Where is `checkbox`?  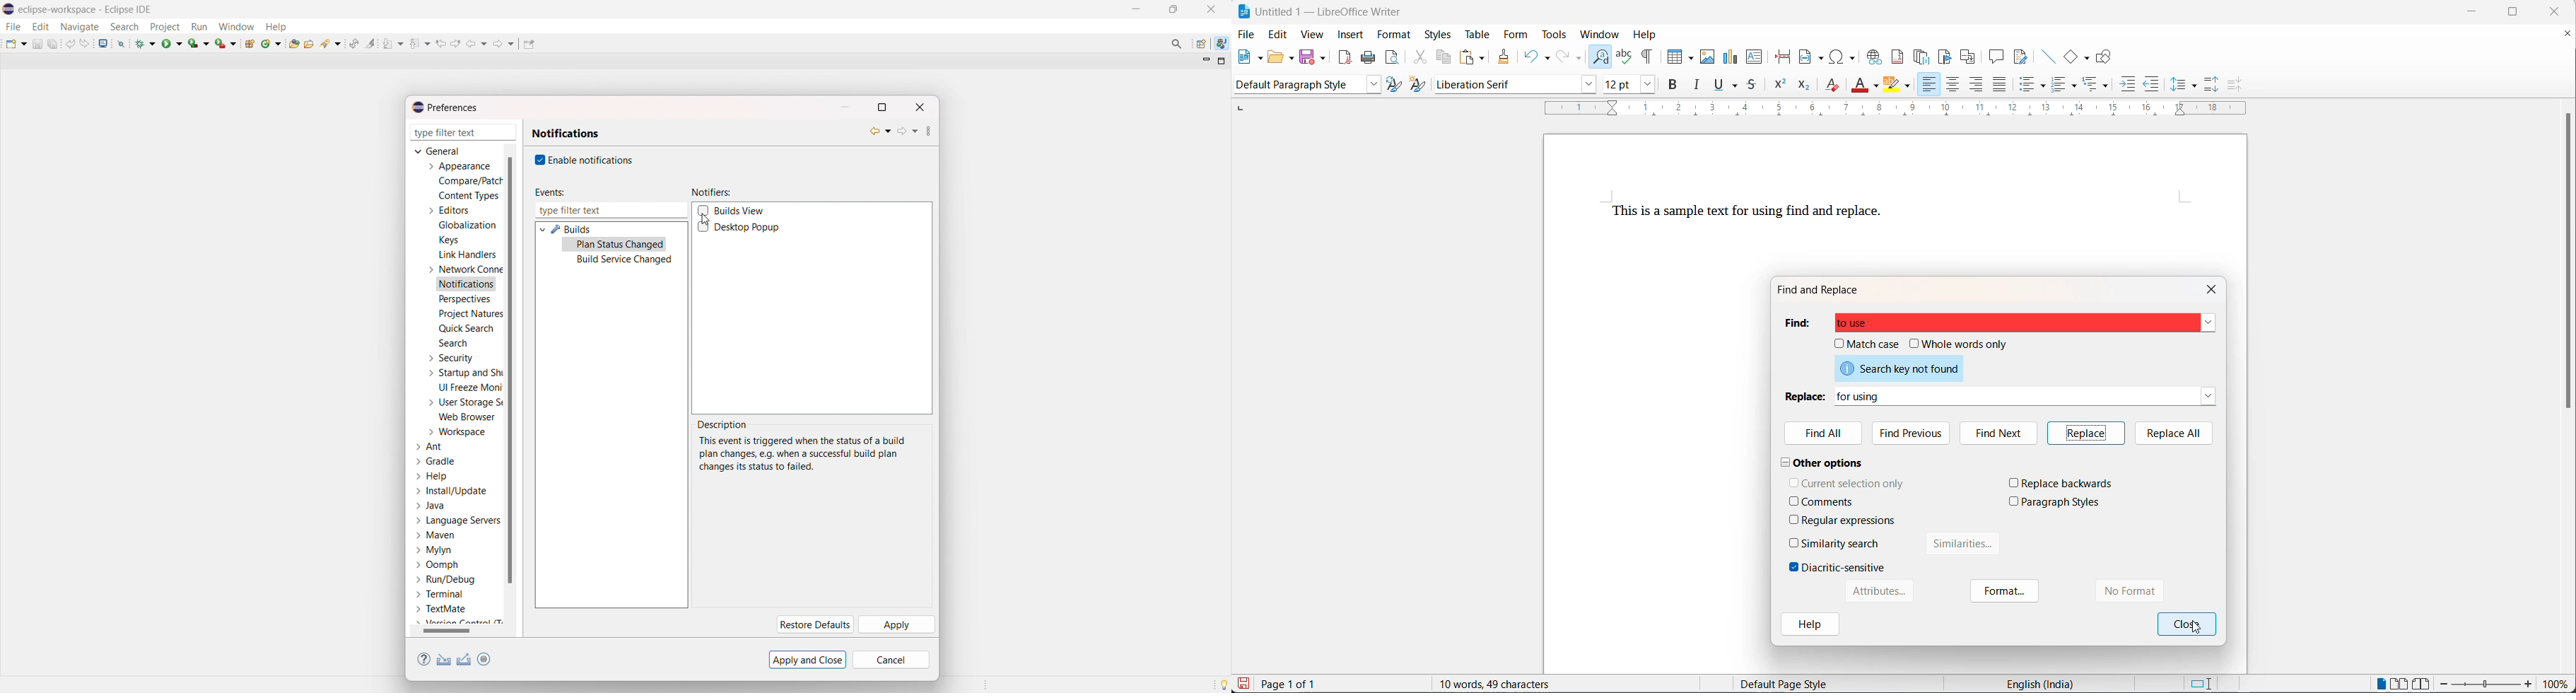
checkbox is located at coordinates (1794, 519).